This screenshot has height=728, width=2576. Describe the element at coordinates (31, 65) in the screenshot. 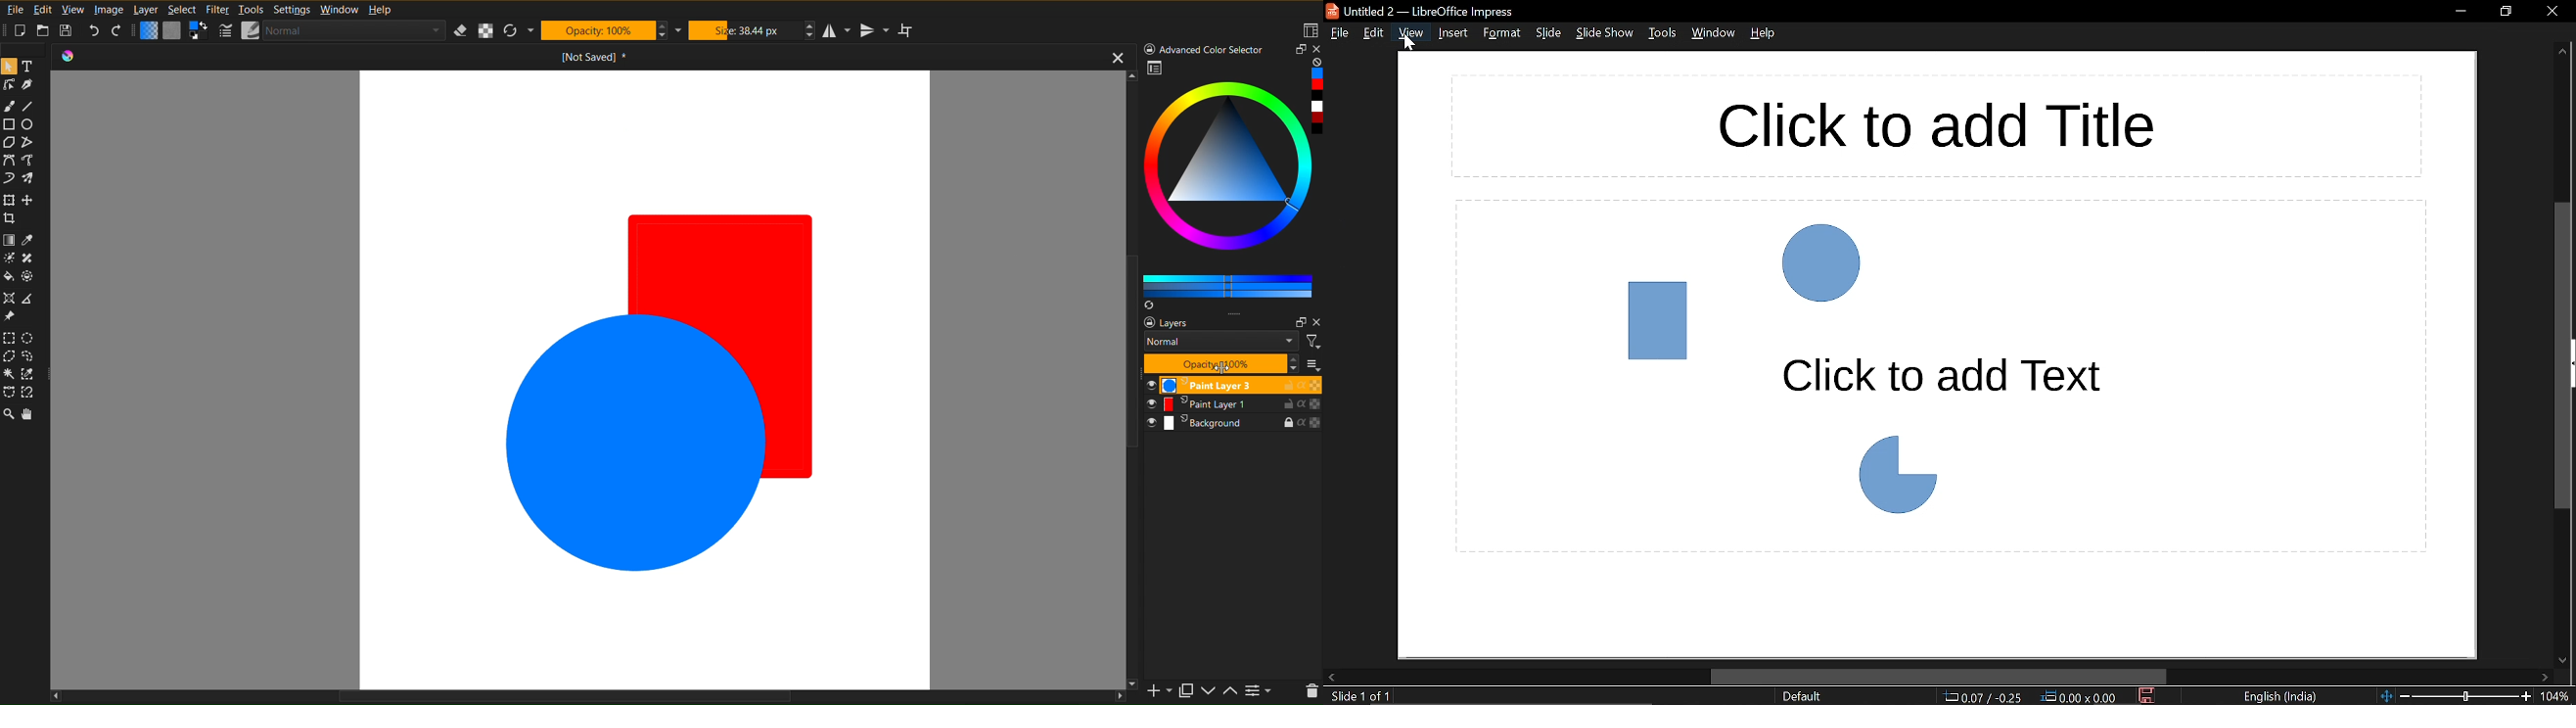

I see `Text` at that location.